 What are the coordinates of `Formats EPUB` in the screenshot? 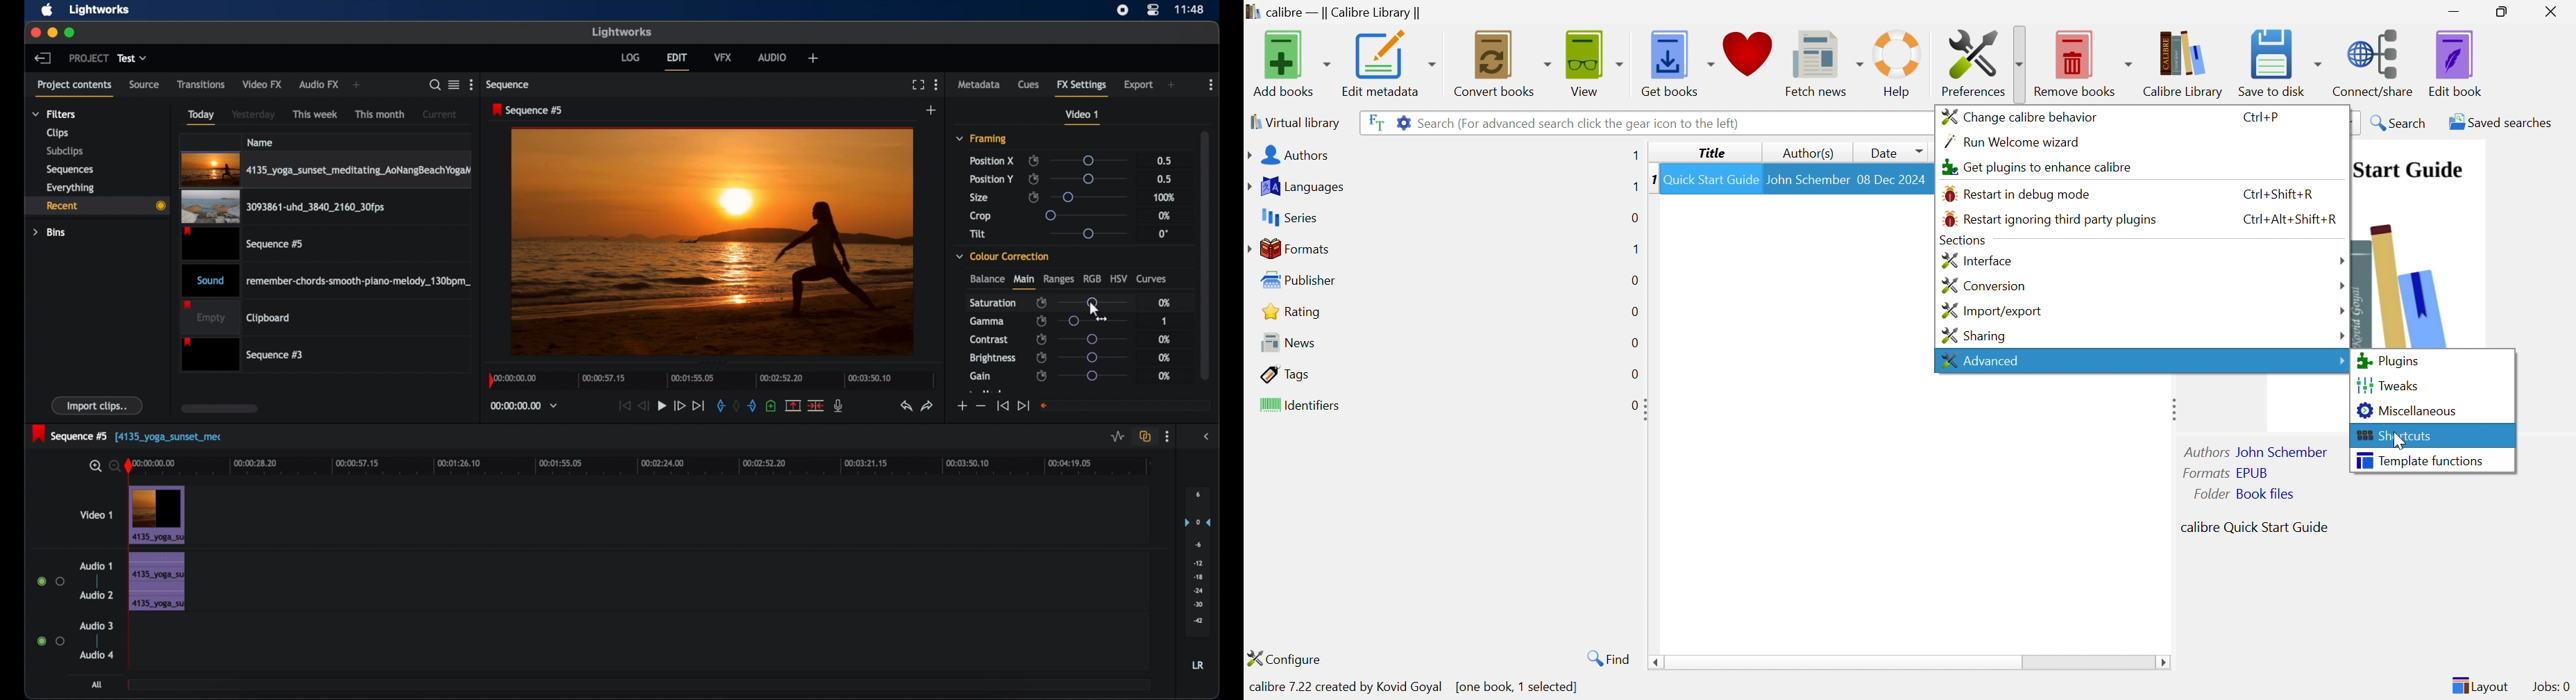 It's located at (2226, 472).